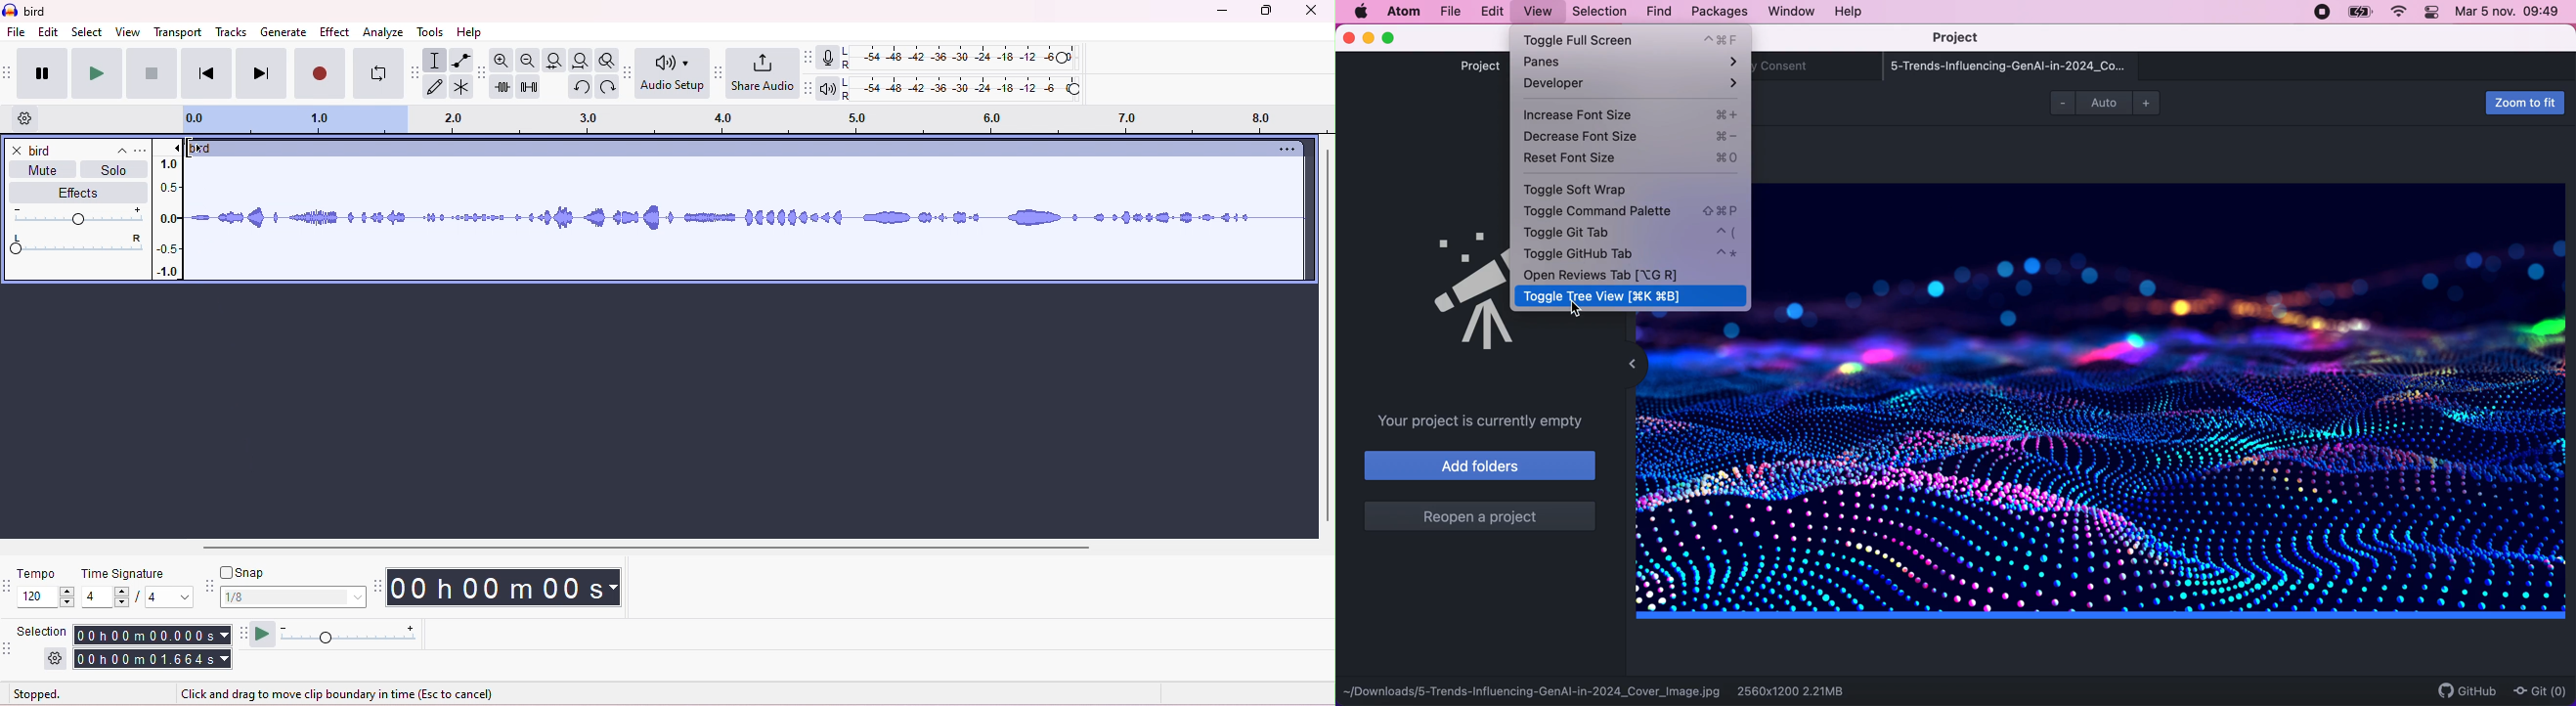  I want to click on recording stopped, so click(2323, 14).